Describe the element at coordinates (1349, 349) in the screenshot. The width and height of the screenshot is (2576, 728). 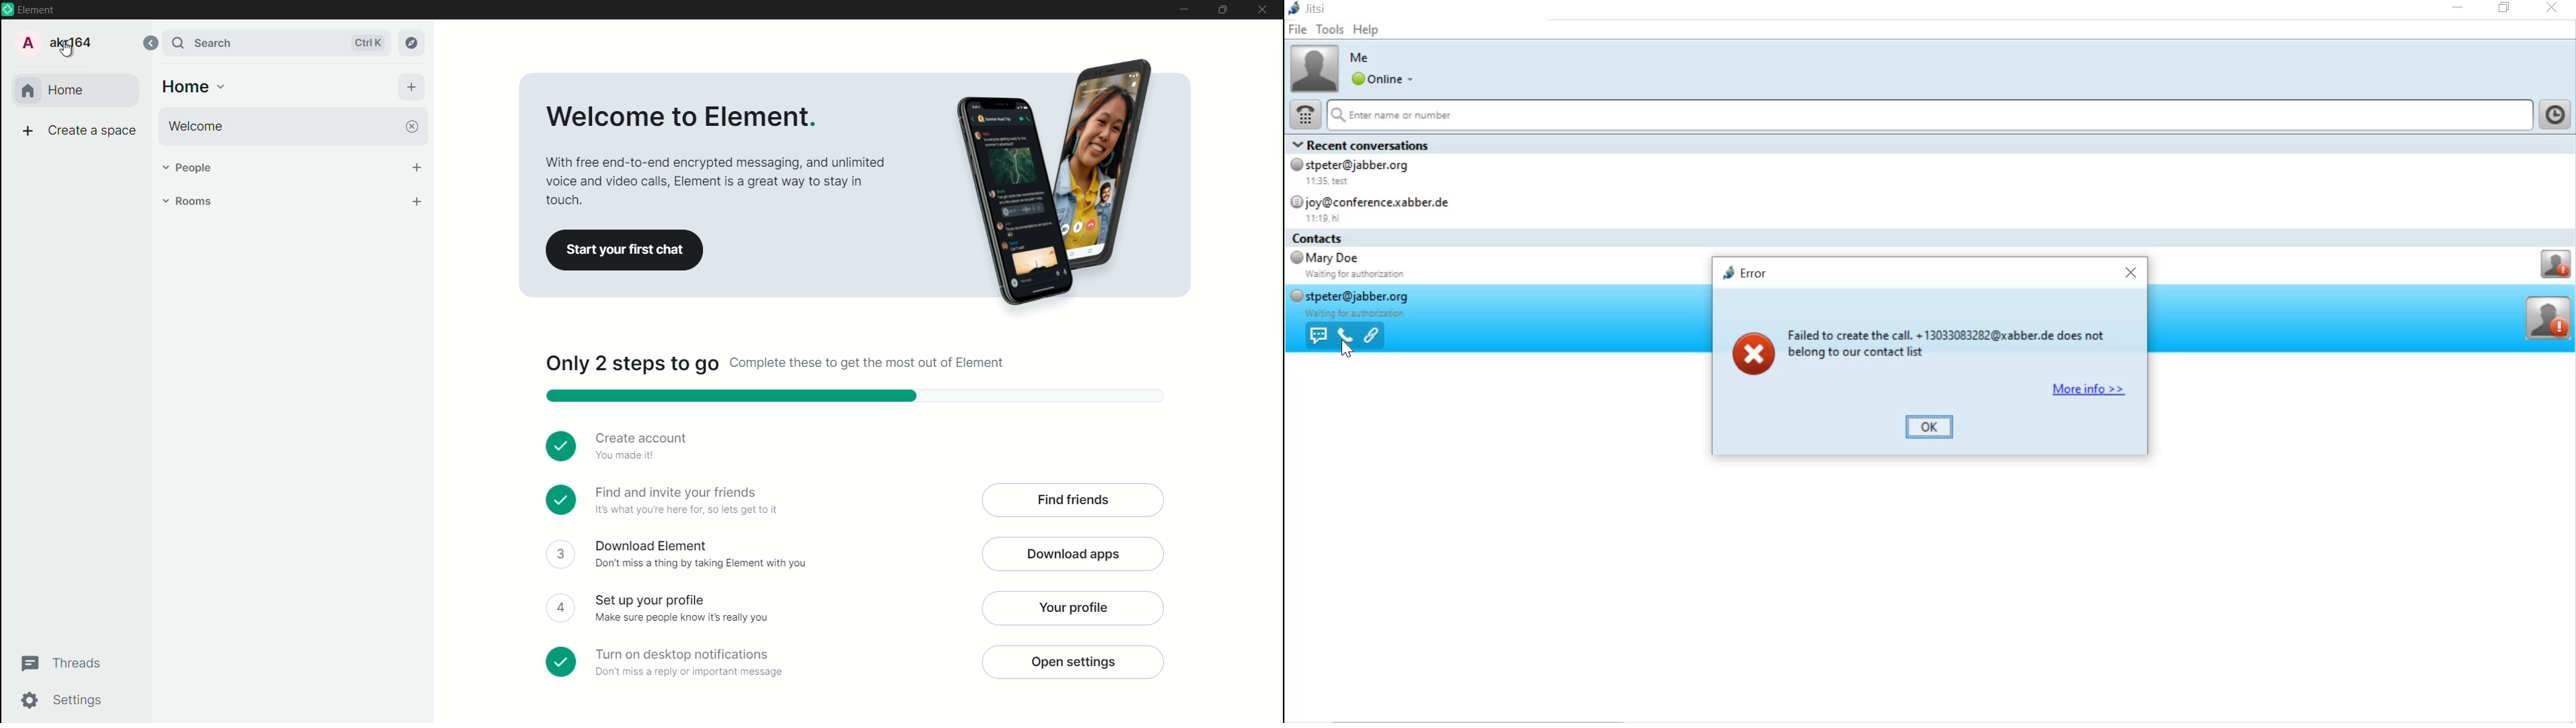
I see `cursor position` at that location.